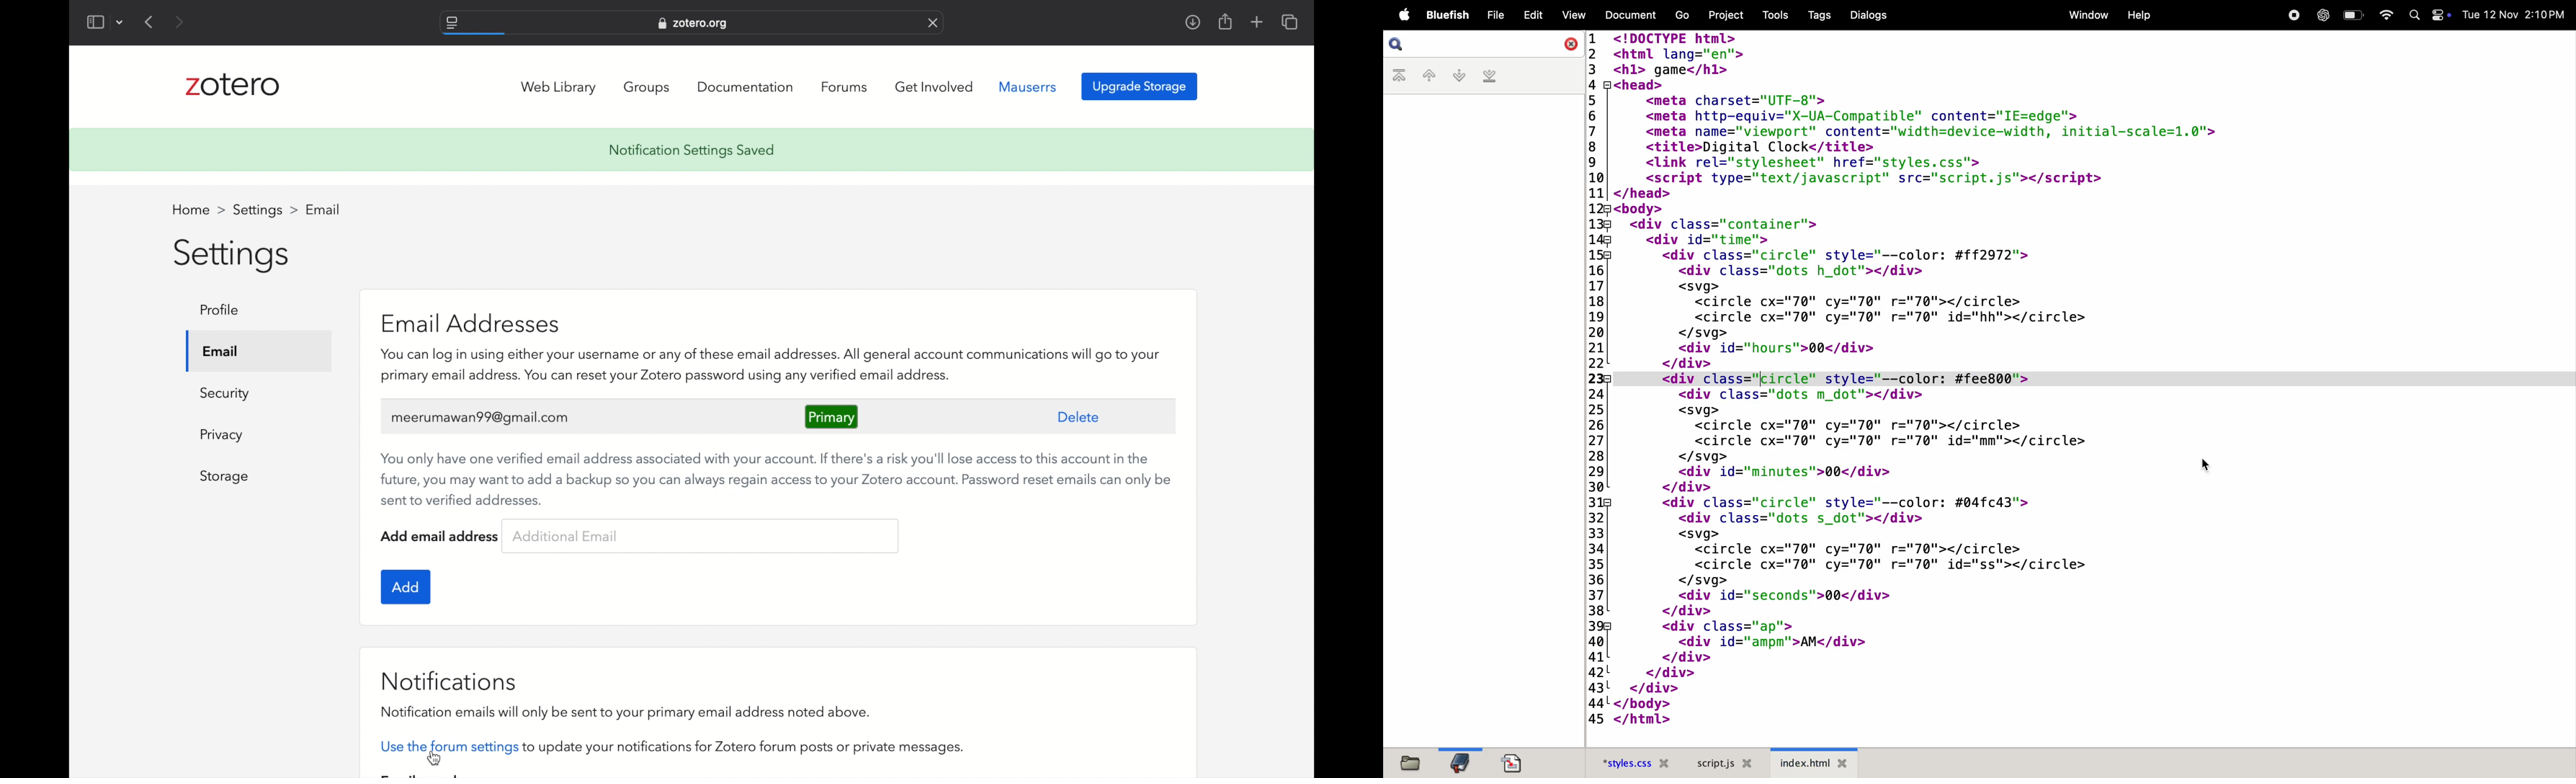  Describe the element at coordinates (1680, 15) in the screenshot. I see `go` at that location.